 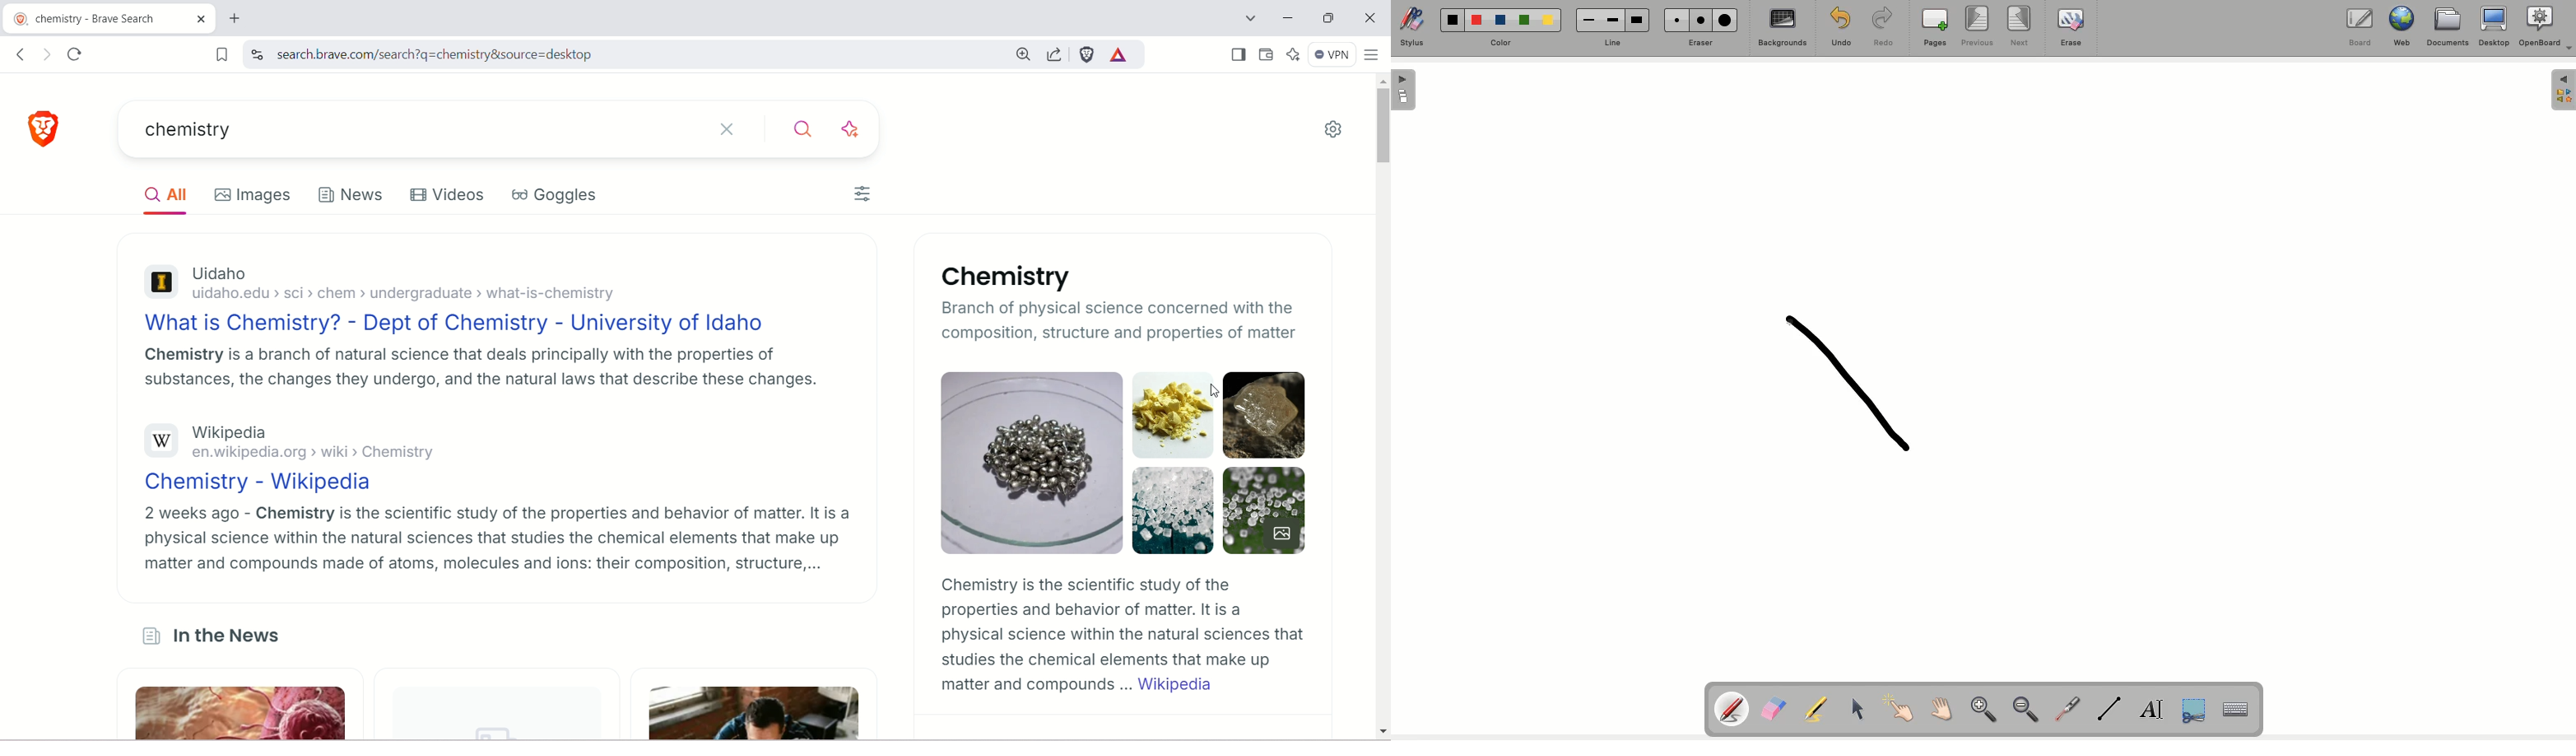 I want to click on Wikipedia, so click(x=241, y=431).